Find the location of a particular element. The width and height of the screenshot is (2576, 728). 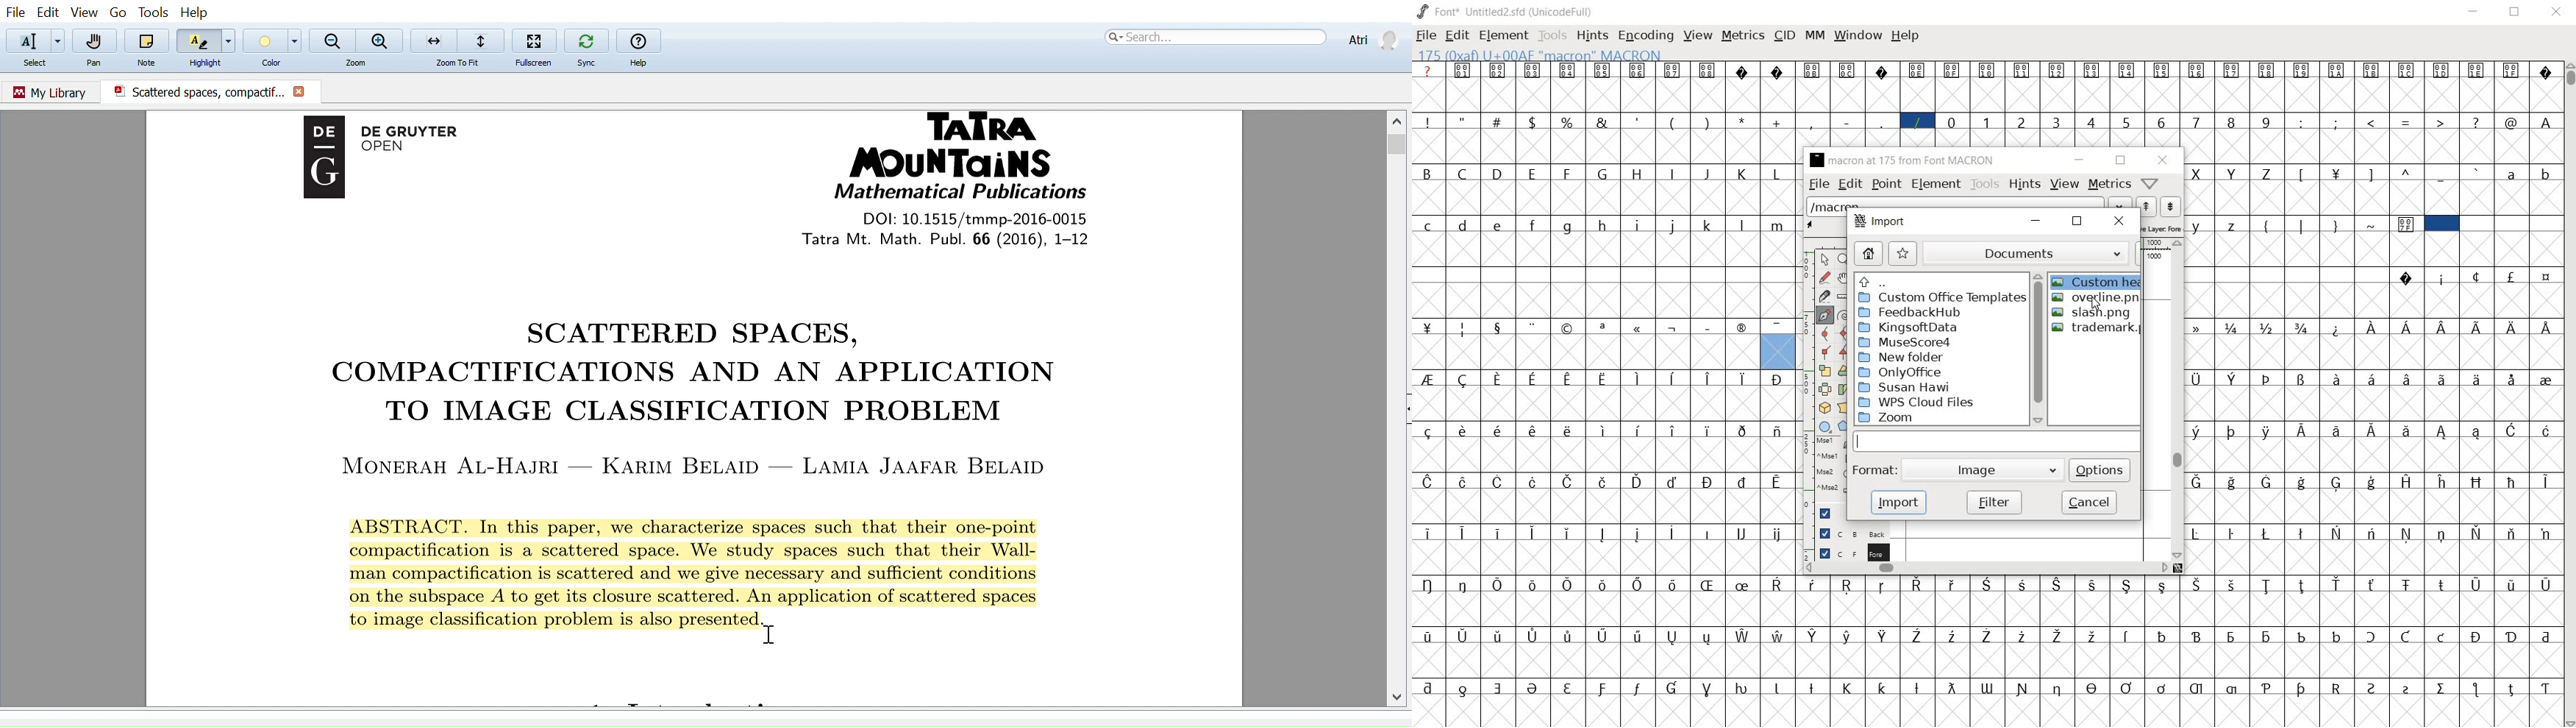

Z is located at coordinates (2268, 173).